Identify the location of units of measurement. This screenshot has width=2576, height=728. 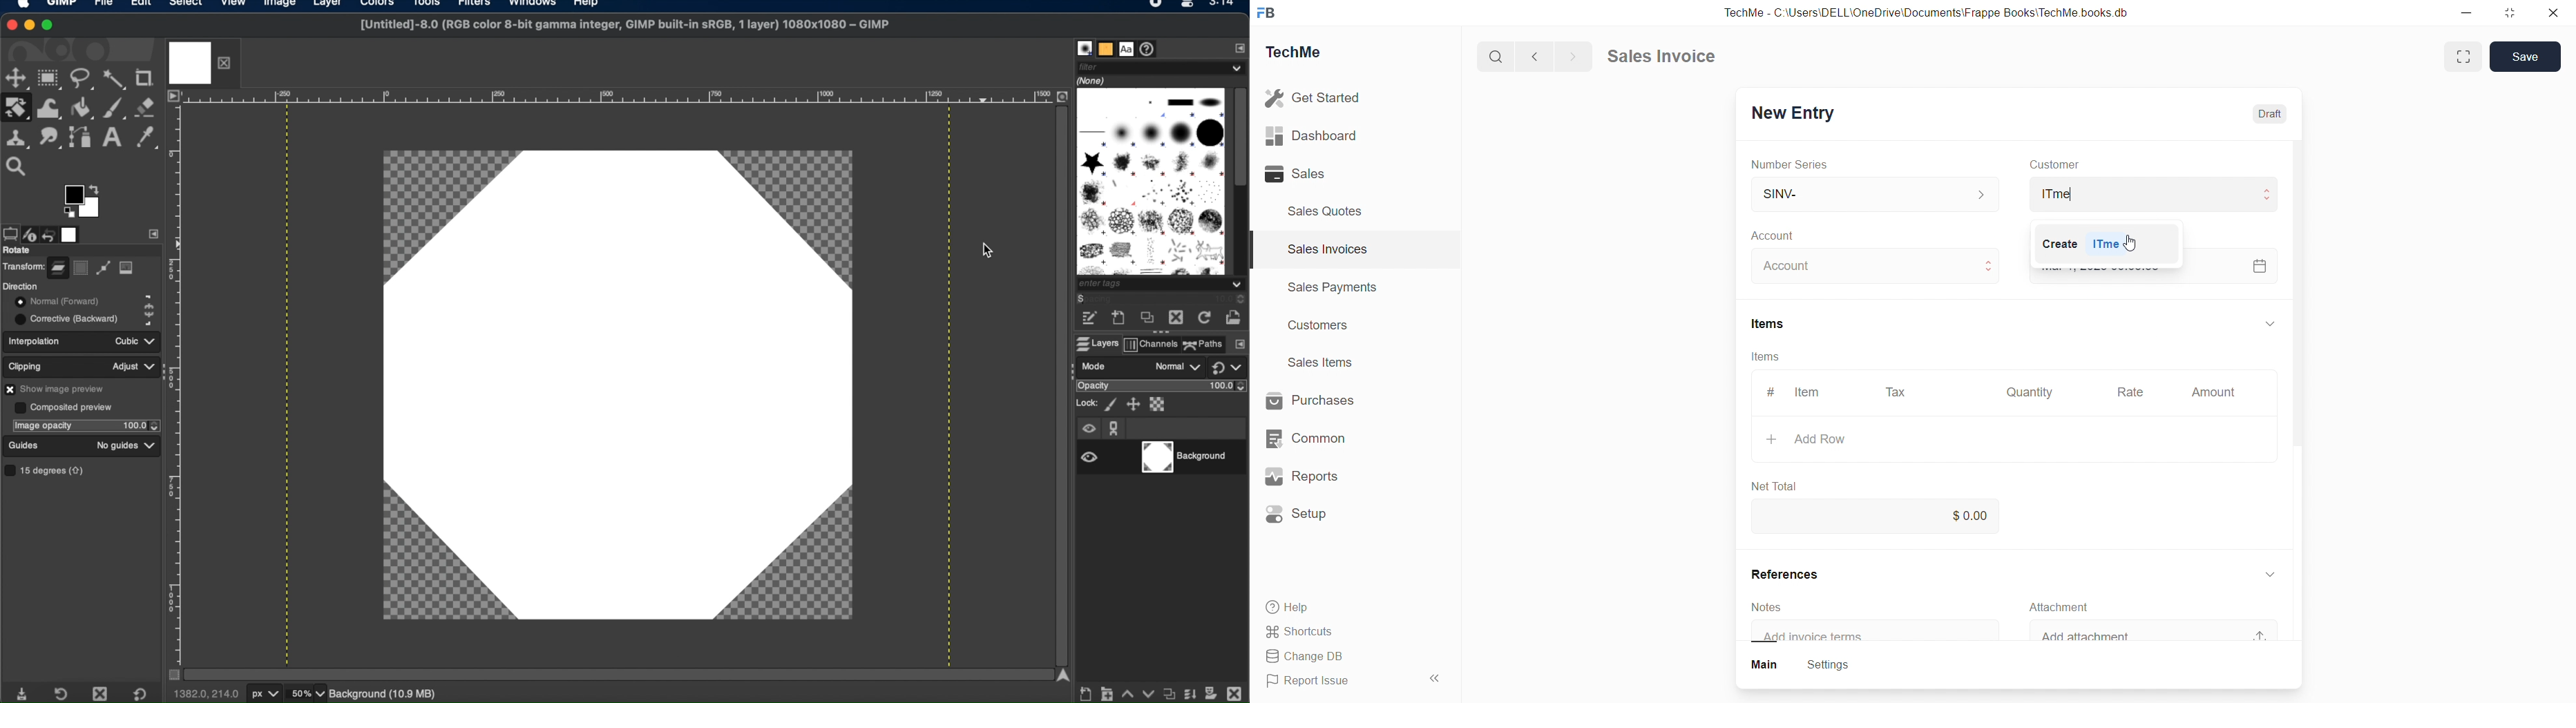
(266, 695).